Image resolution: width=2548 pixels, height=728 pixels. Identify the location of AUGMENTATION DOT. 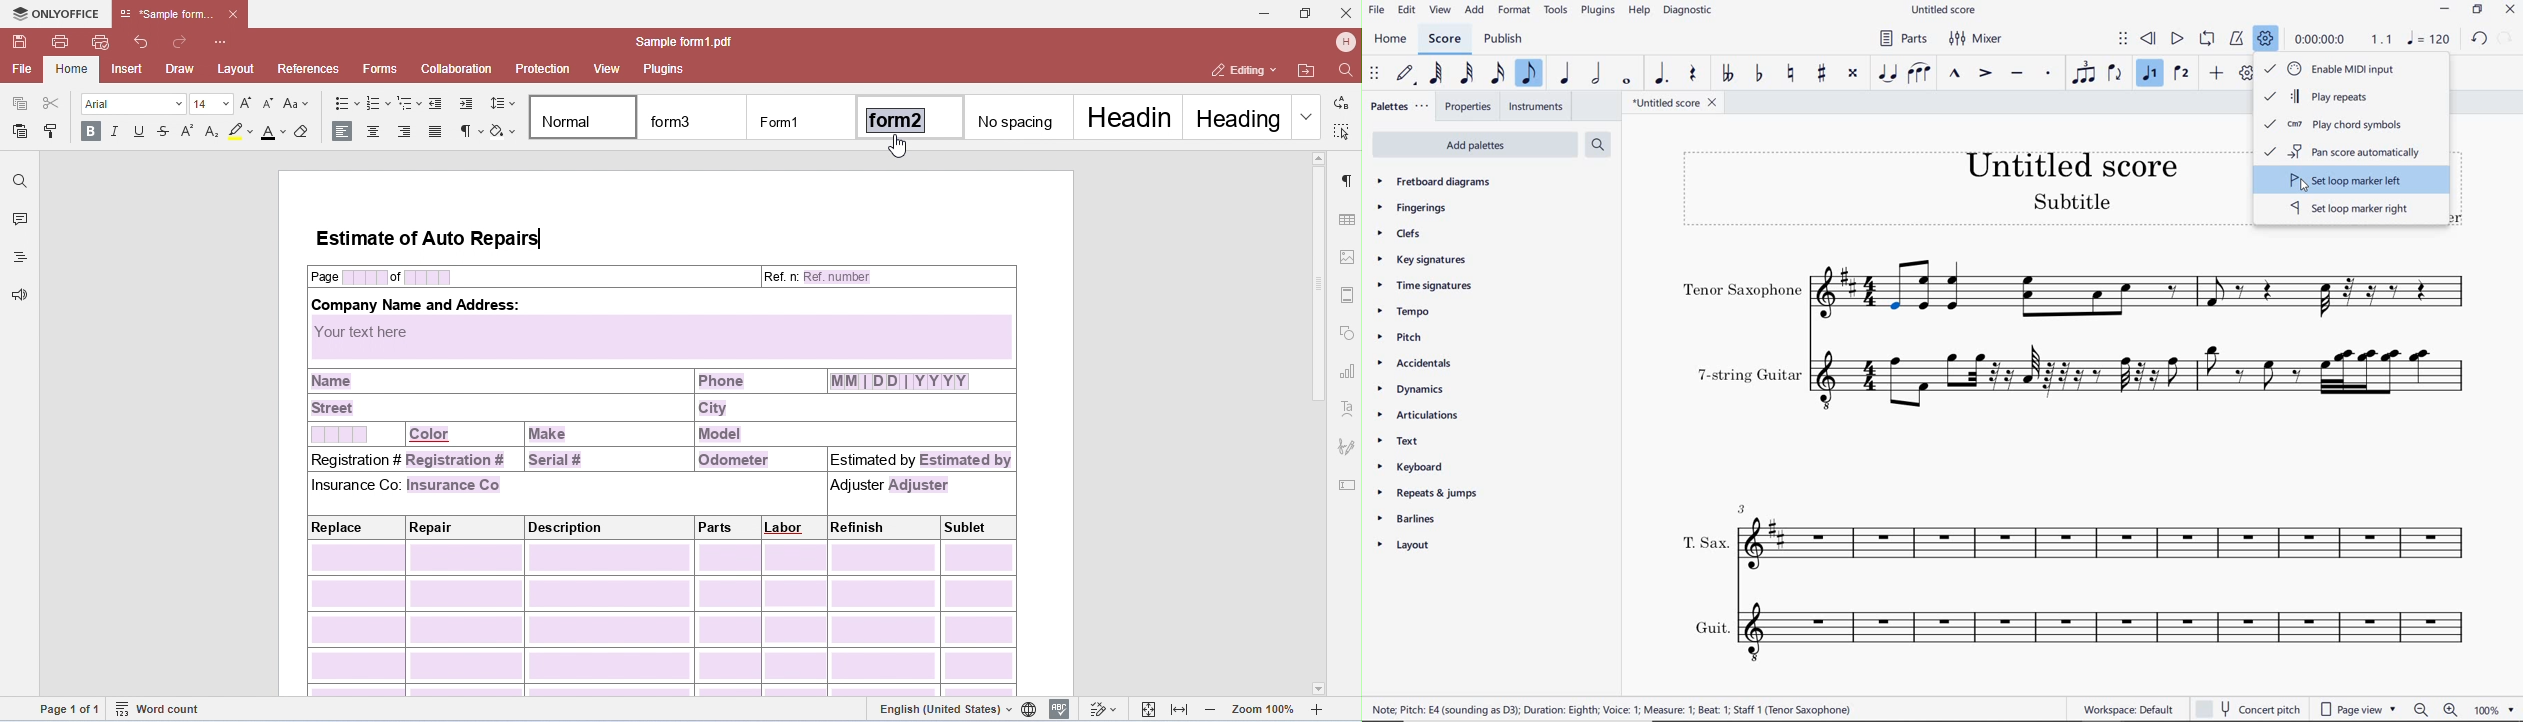
(1662, 74).